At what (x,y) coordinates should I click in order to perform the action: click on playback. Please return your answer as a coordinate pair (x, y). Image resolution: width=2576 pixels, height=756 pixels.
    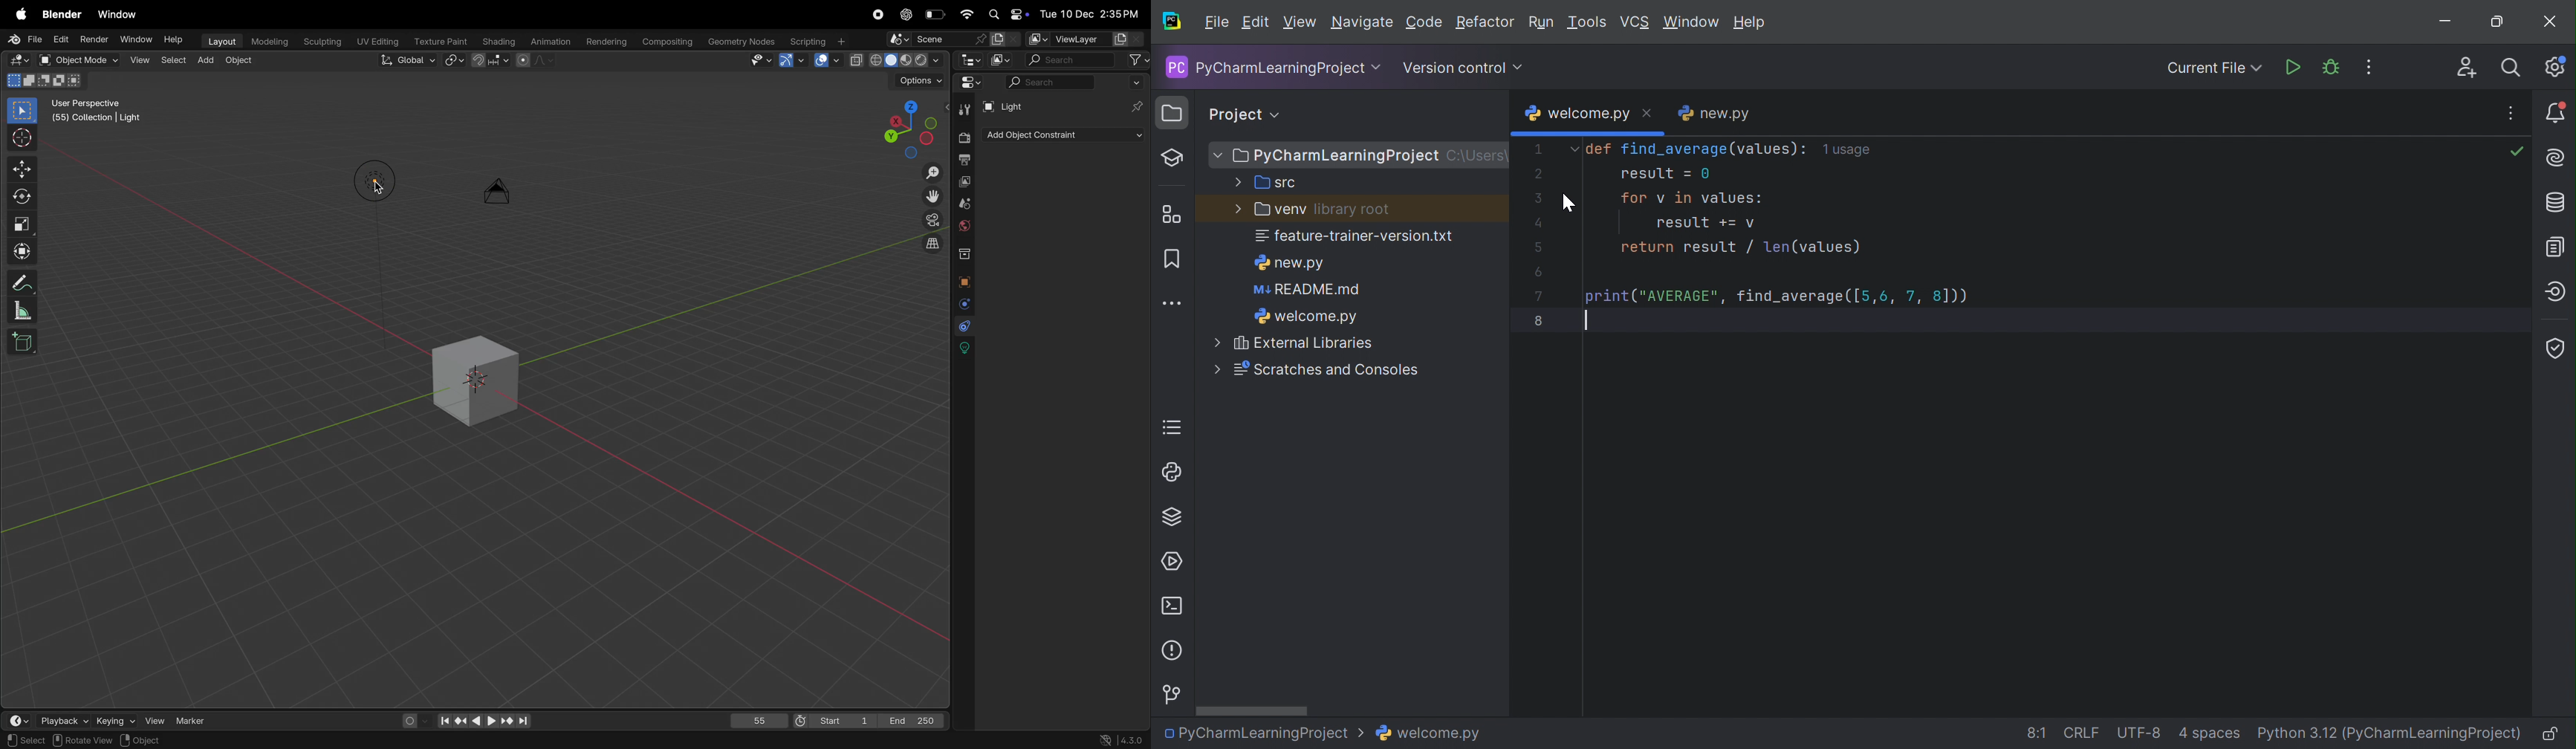
    Looking at the image, I should click on (64, 720).